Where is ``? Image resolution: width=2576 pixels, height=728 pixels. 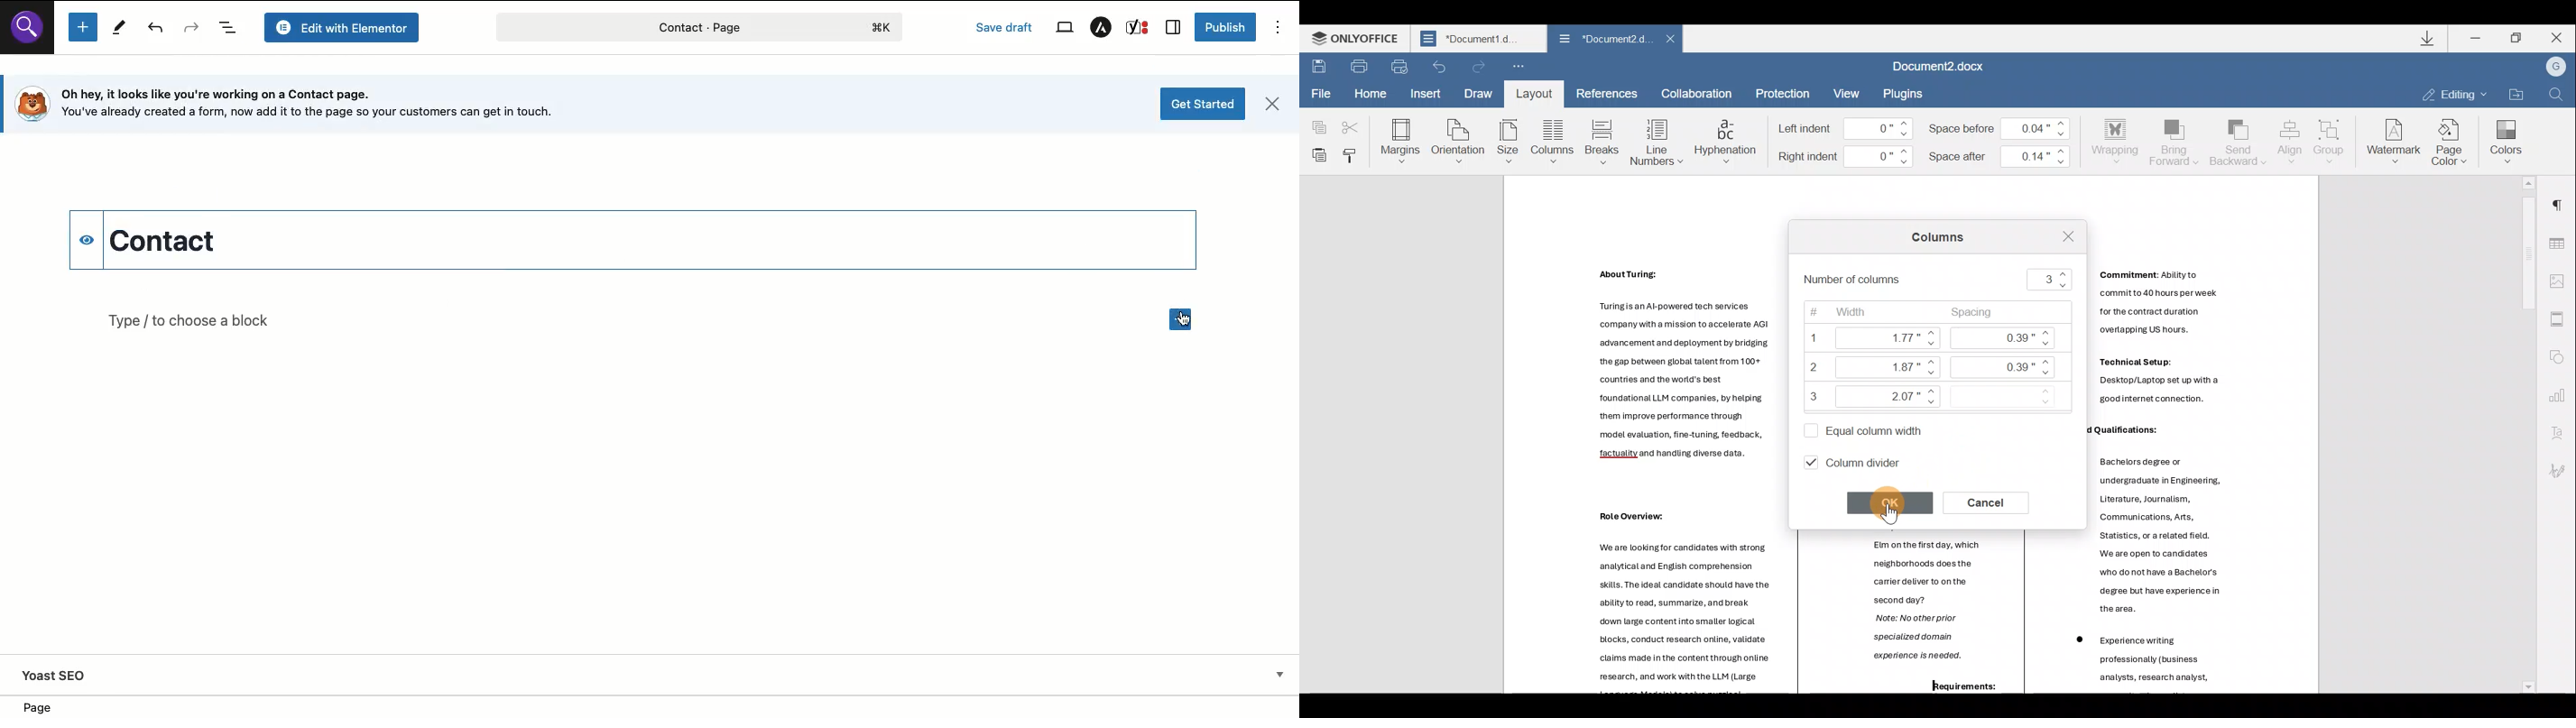  is located at coordinates (1627, 517).